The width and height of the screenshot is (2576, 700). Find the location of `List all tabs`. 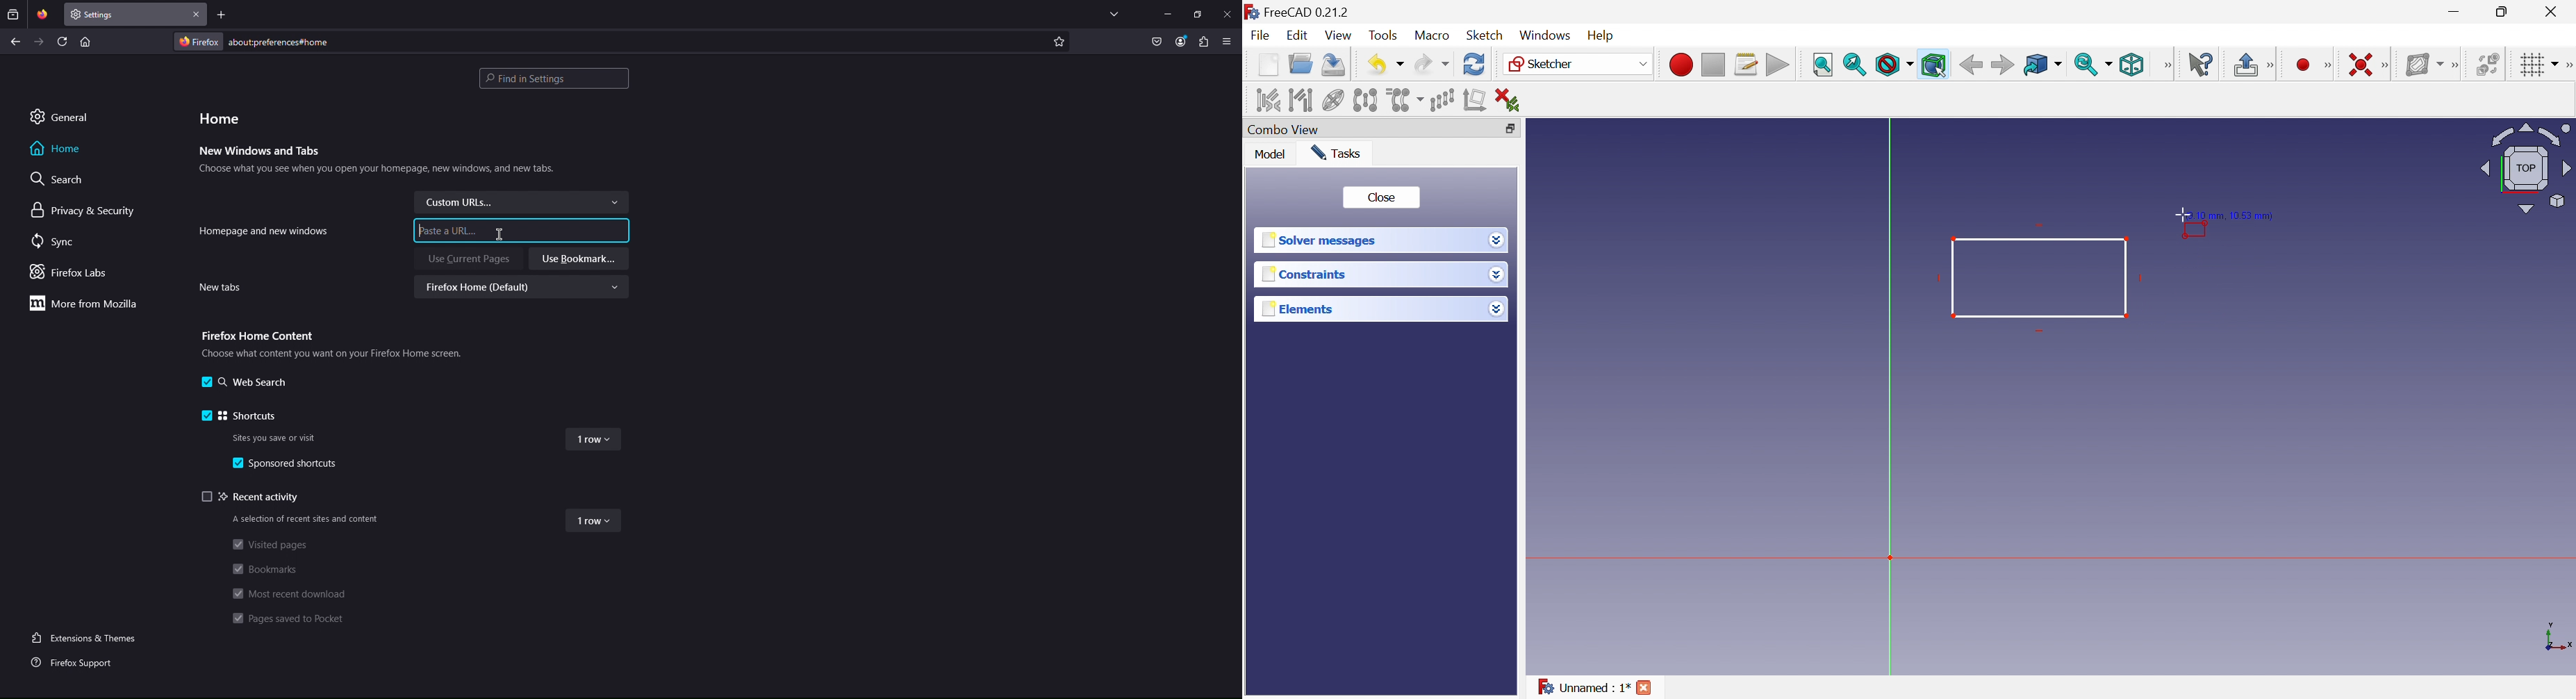

List all tabs is located at coordinates (1114, 14).